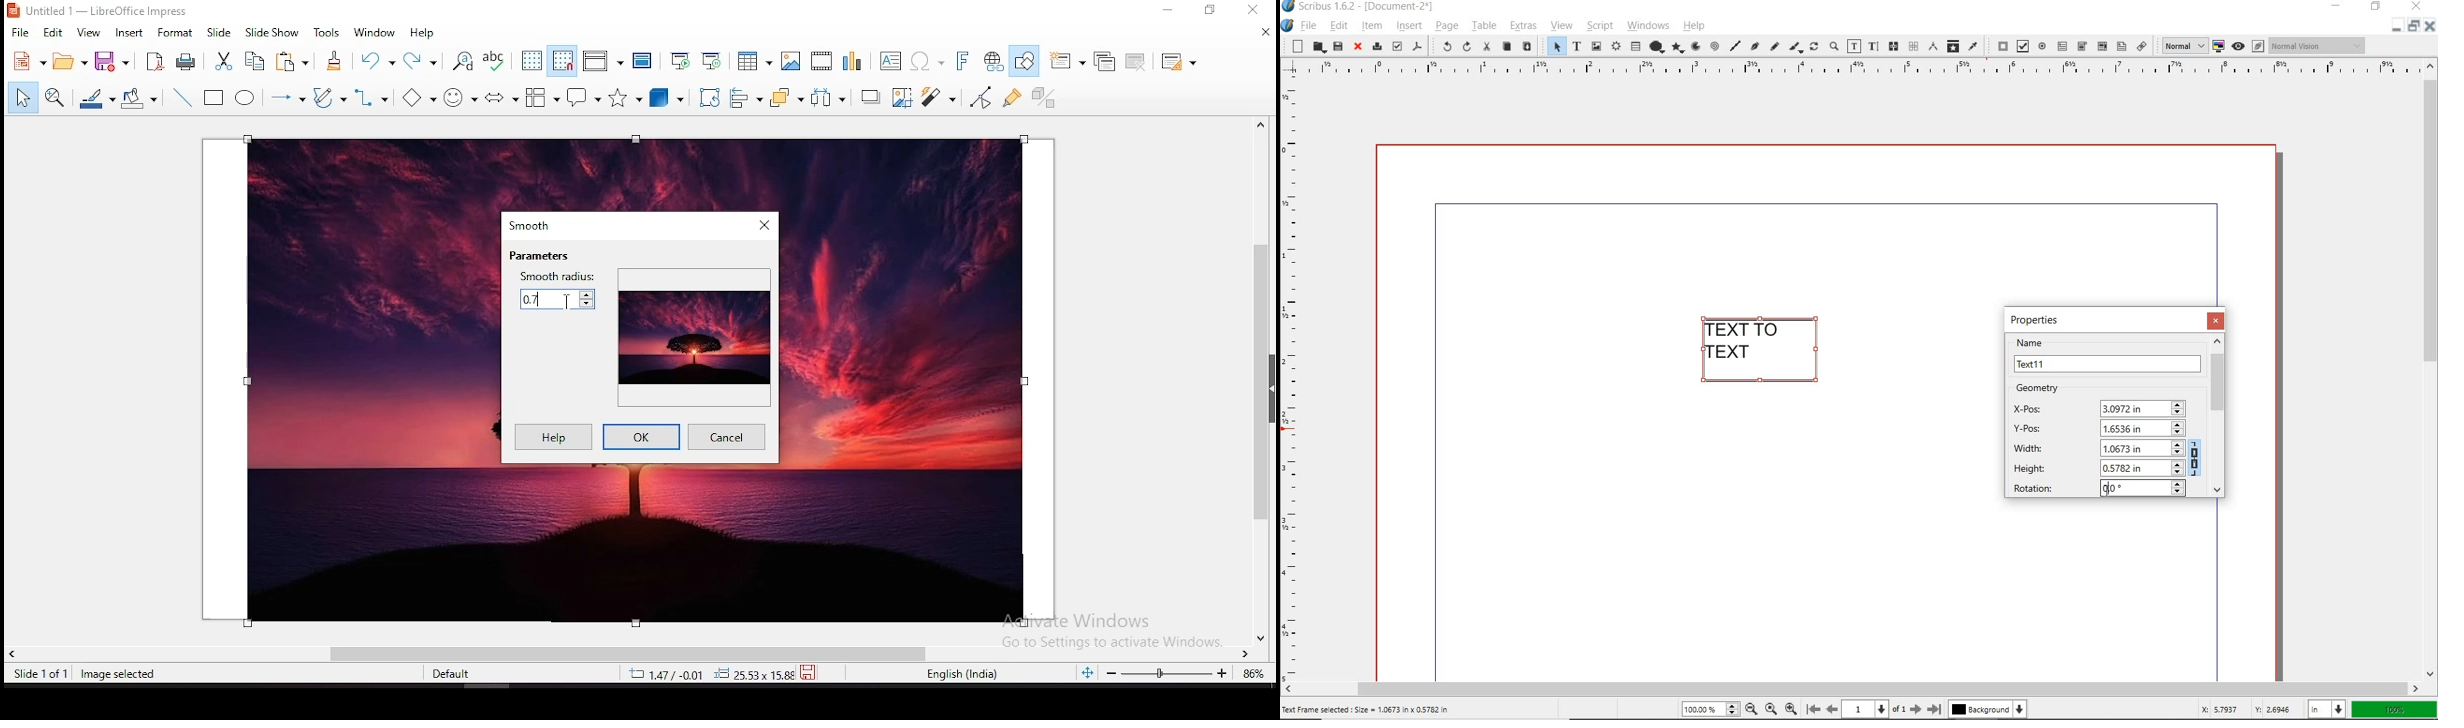 This screenshot has height=728, width=2464. I want to click on table, so click(1635, 46).